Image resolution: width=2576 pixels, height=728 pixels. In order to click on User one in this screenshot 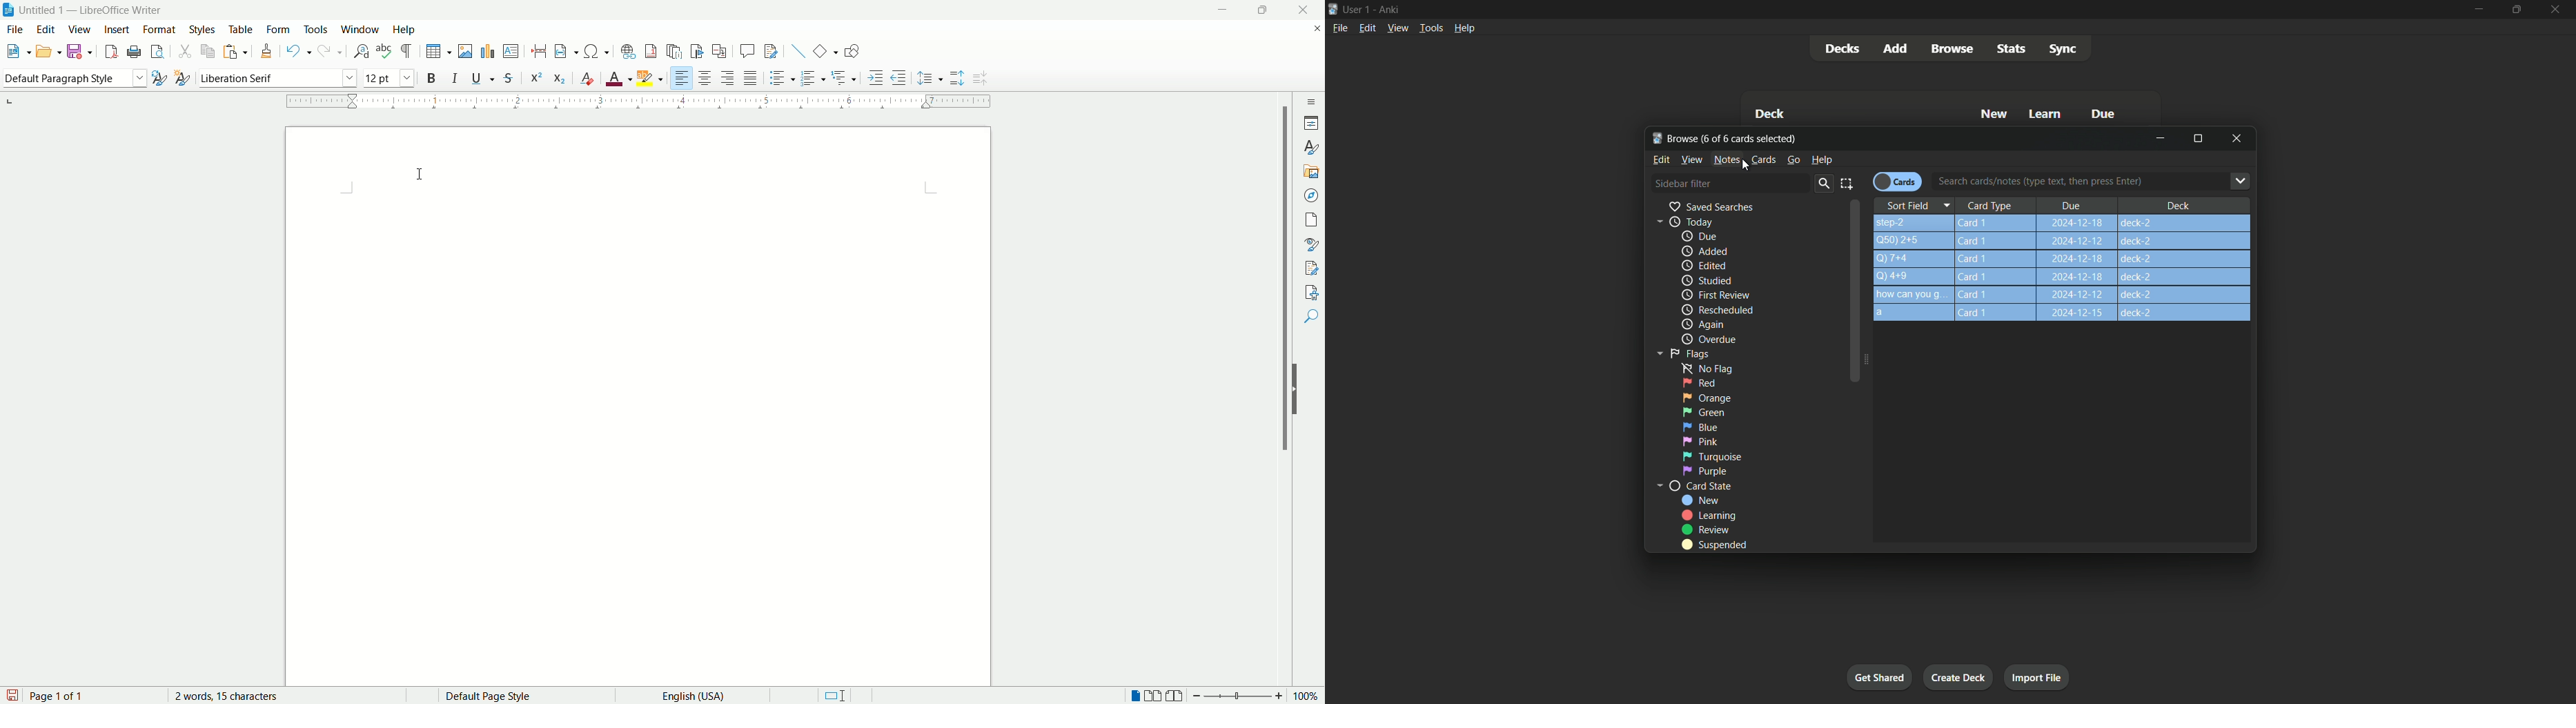, I will do `click(1357, 10)`.